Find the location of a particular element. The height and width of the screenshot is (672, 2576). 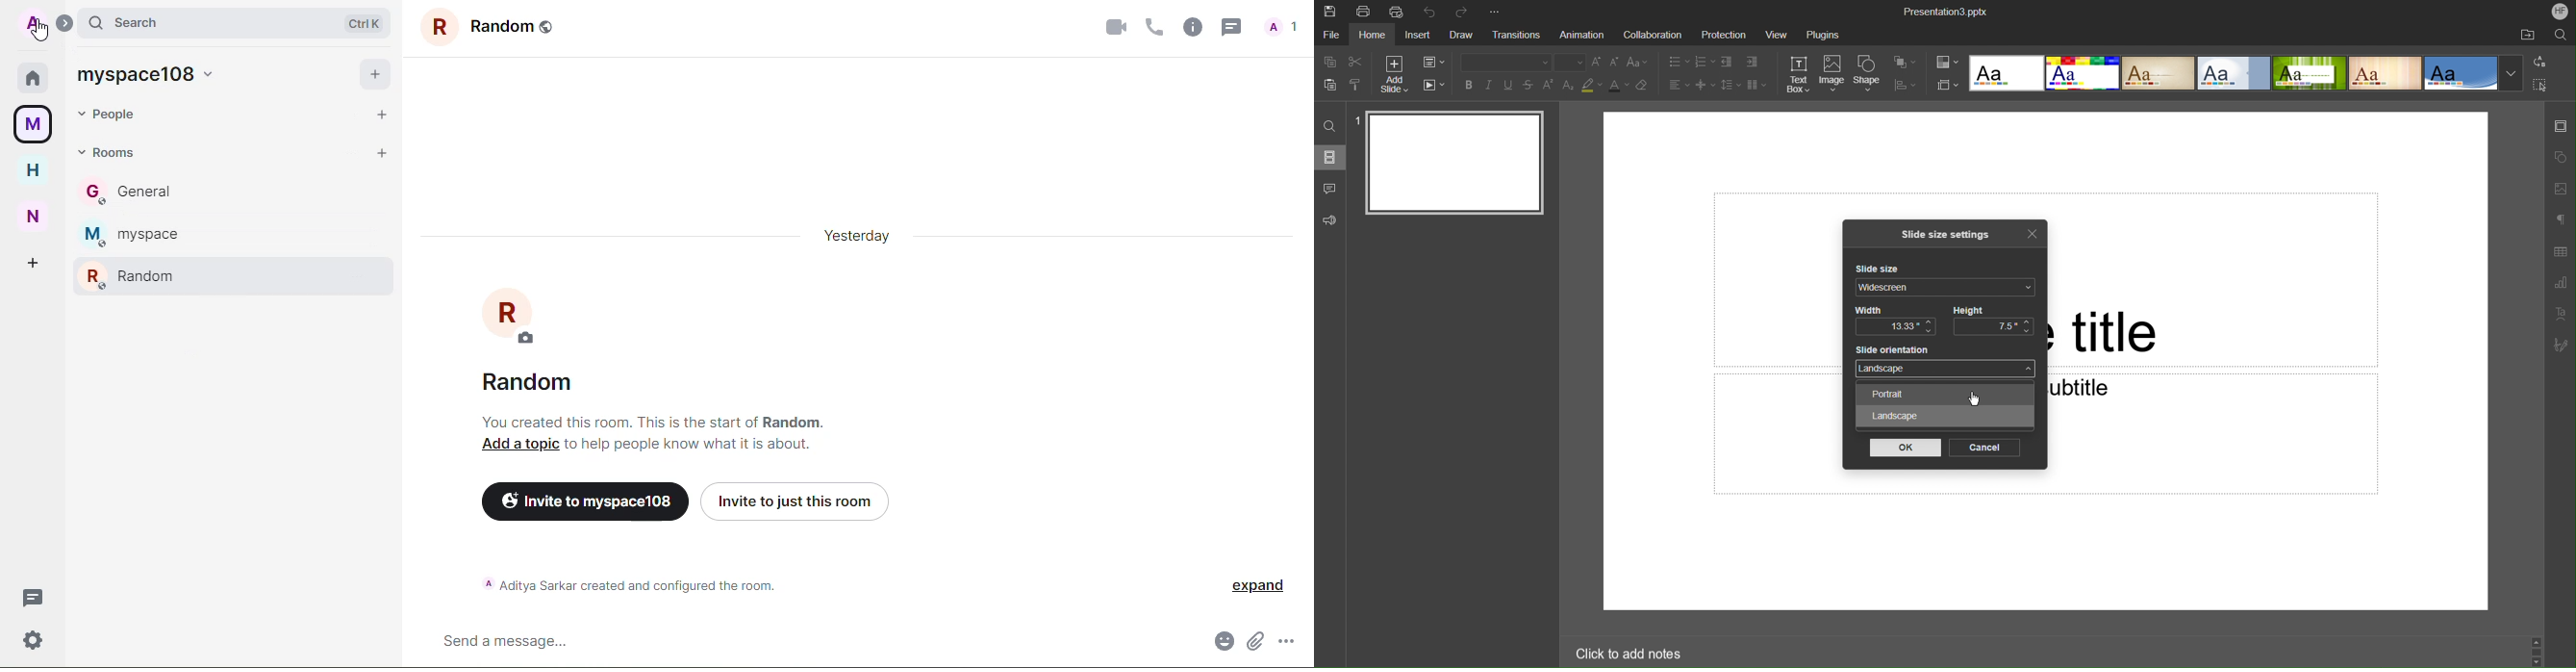

Subscript is located at coordinates (1568, 85).